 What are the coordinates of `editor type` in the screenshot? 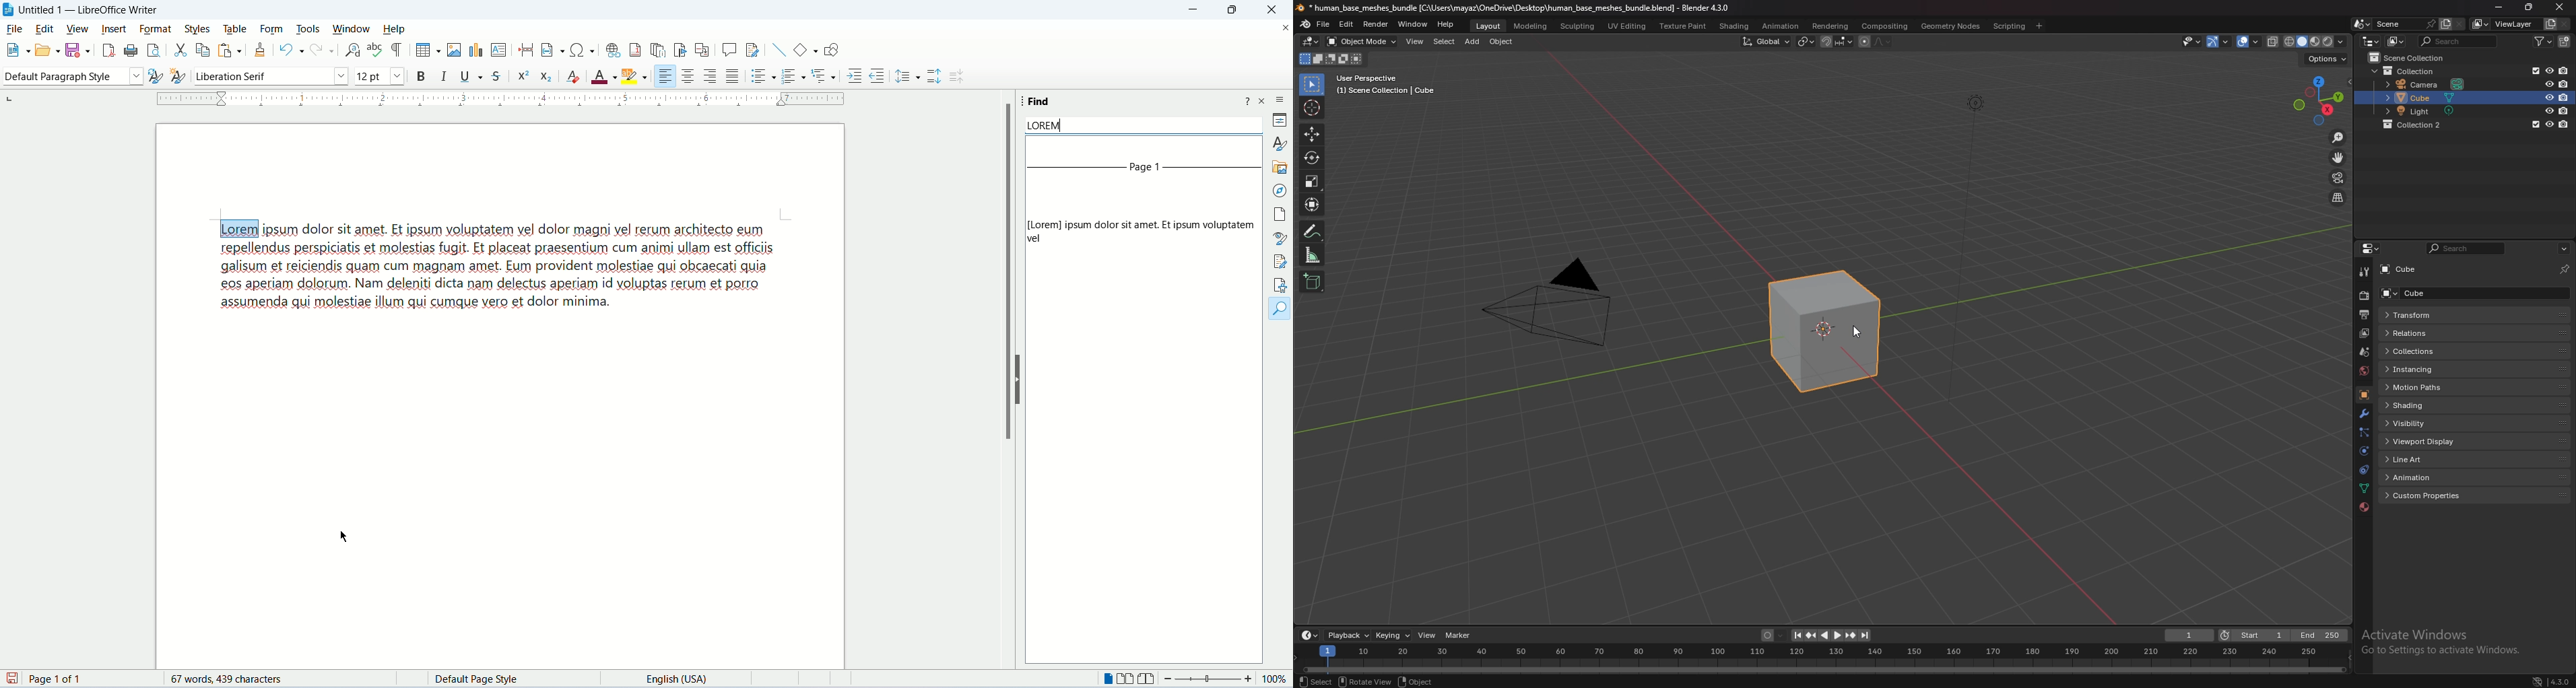 It's located at (2371, 41).